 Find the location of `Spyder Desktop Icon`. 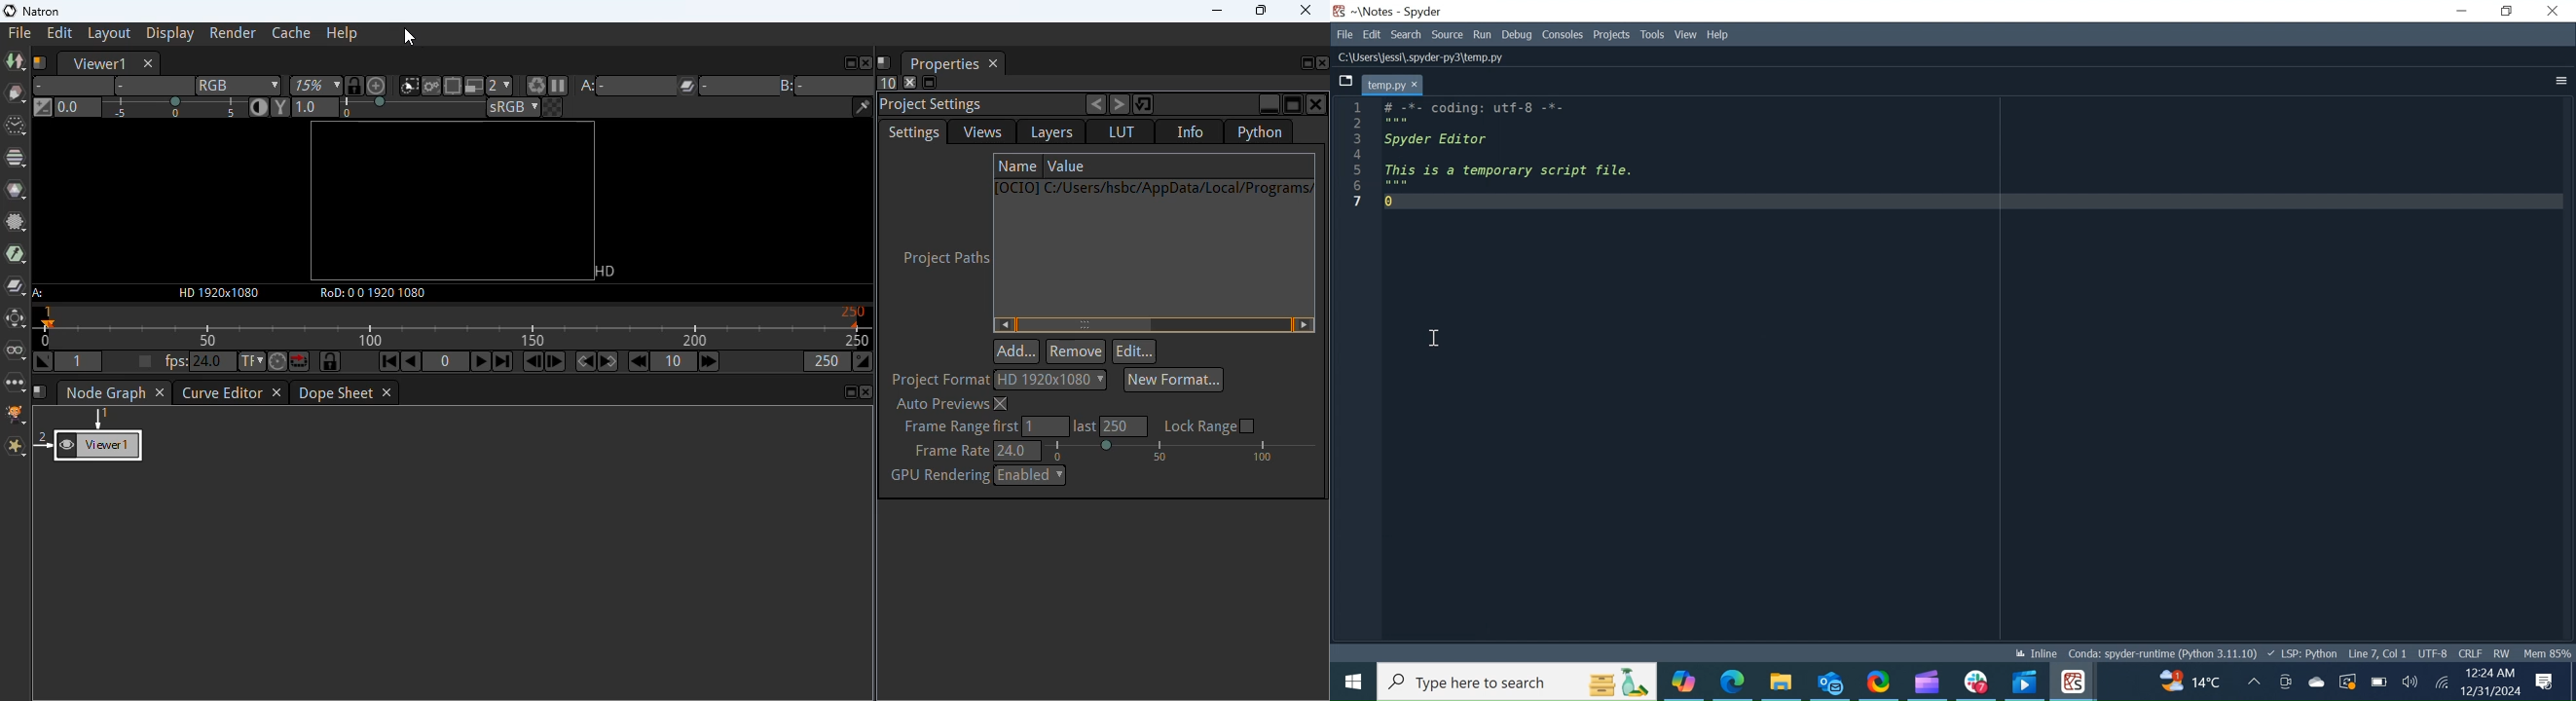

Spyder Desktop Icon is located at coordinates (1339, 11).